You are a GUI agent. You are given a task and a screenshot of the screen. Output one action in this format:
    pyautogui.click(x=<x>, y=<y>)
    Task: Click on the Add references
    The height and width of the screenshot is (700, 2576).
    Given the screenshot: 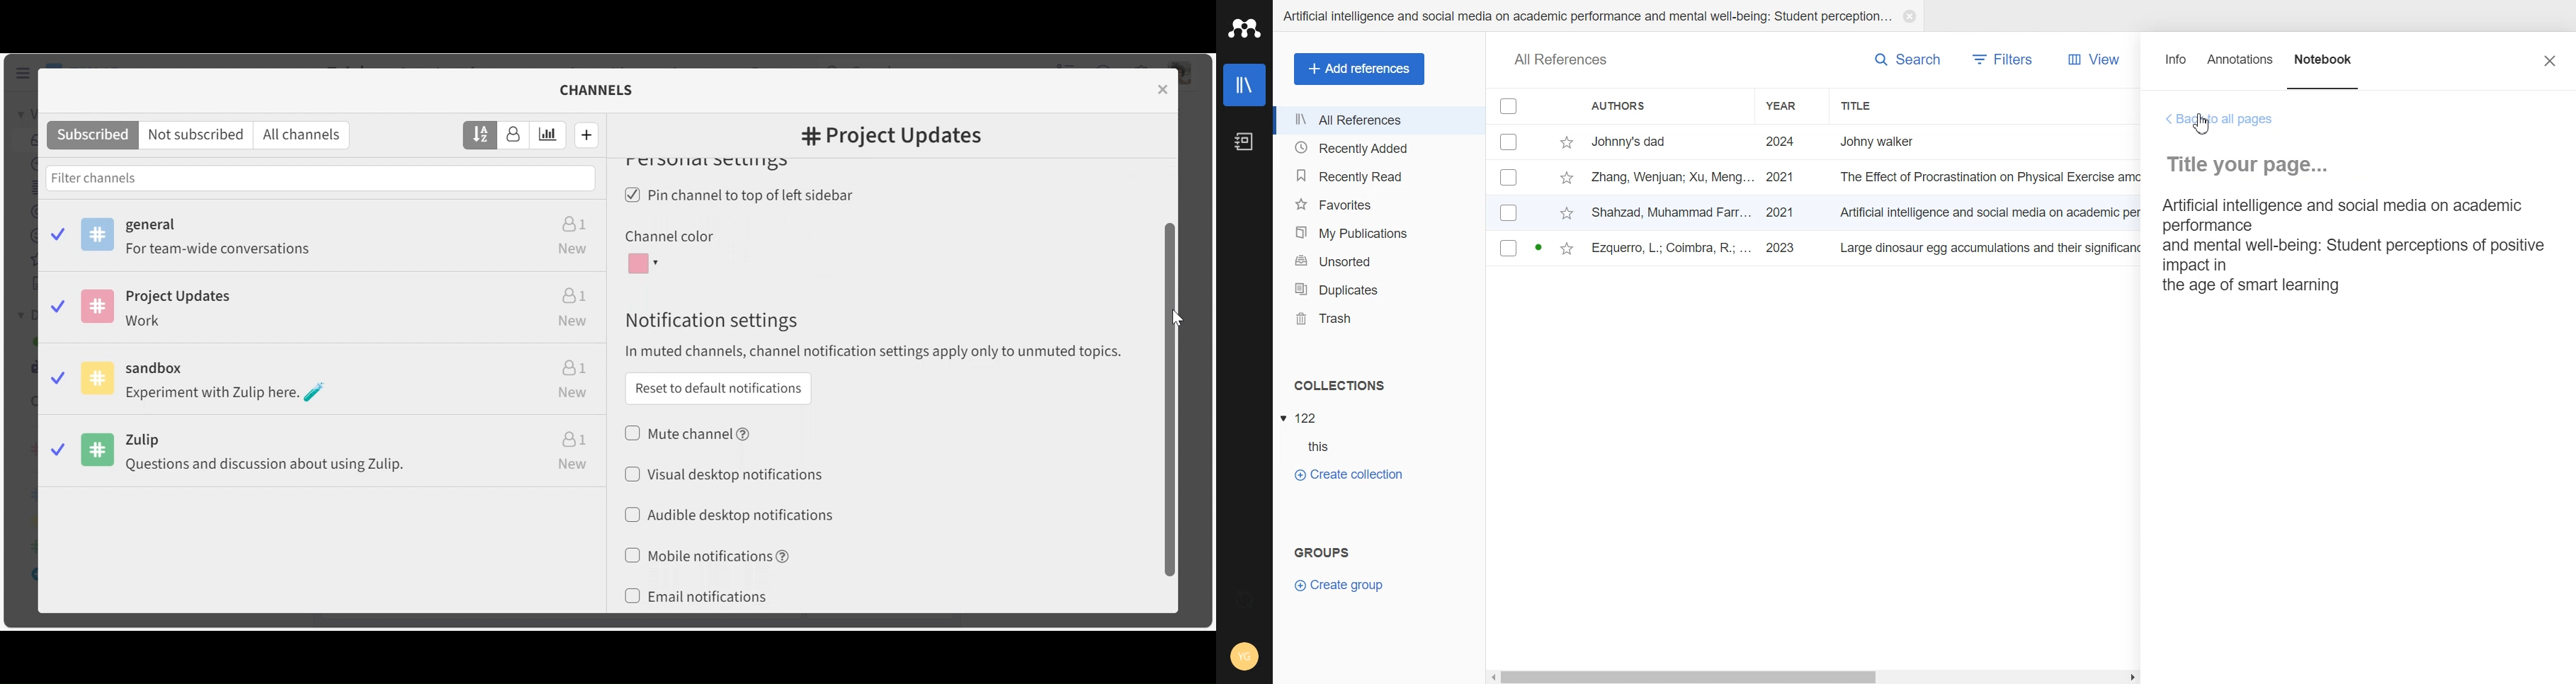 What is the action you would take?
    pyautogui.click(x=1360, y=69)
    